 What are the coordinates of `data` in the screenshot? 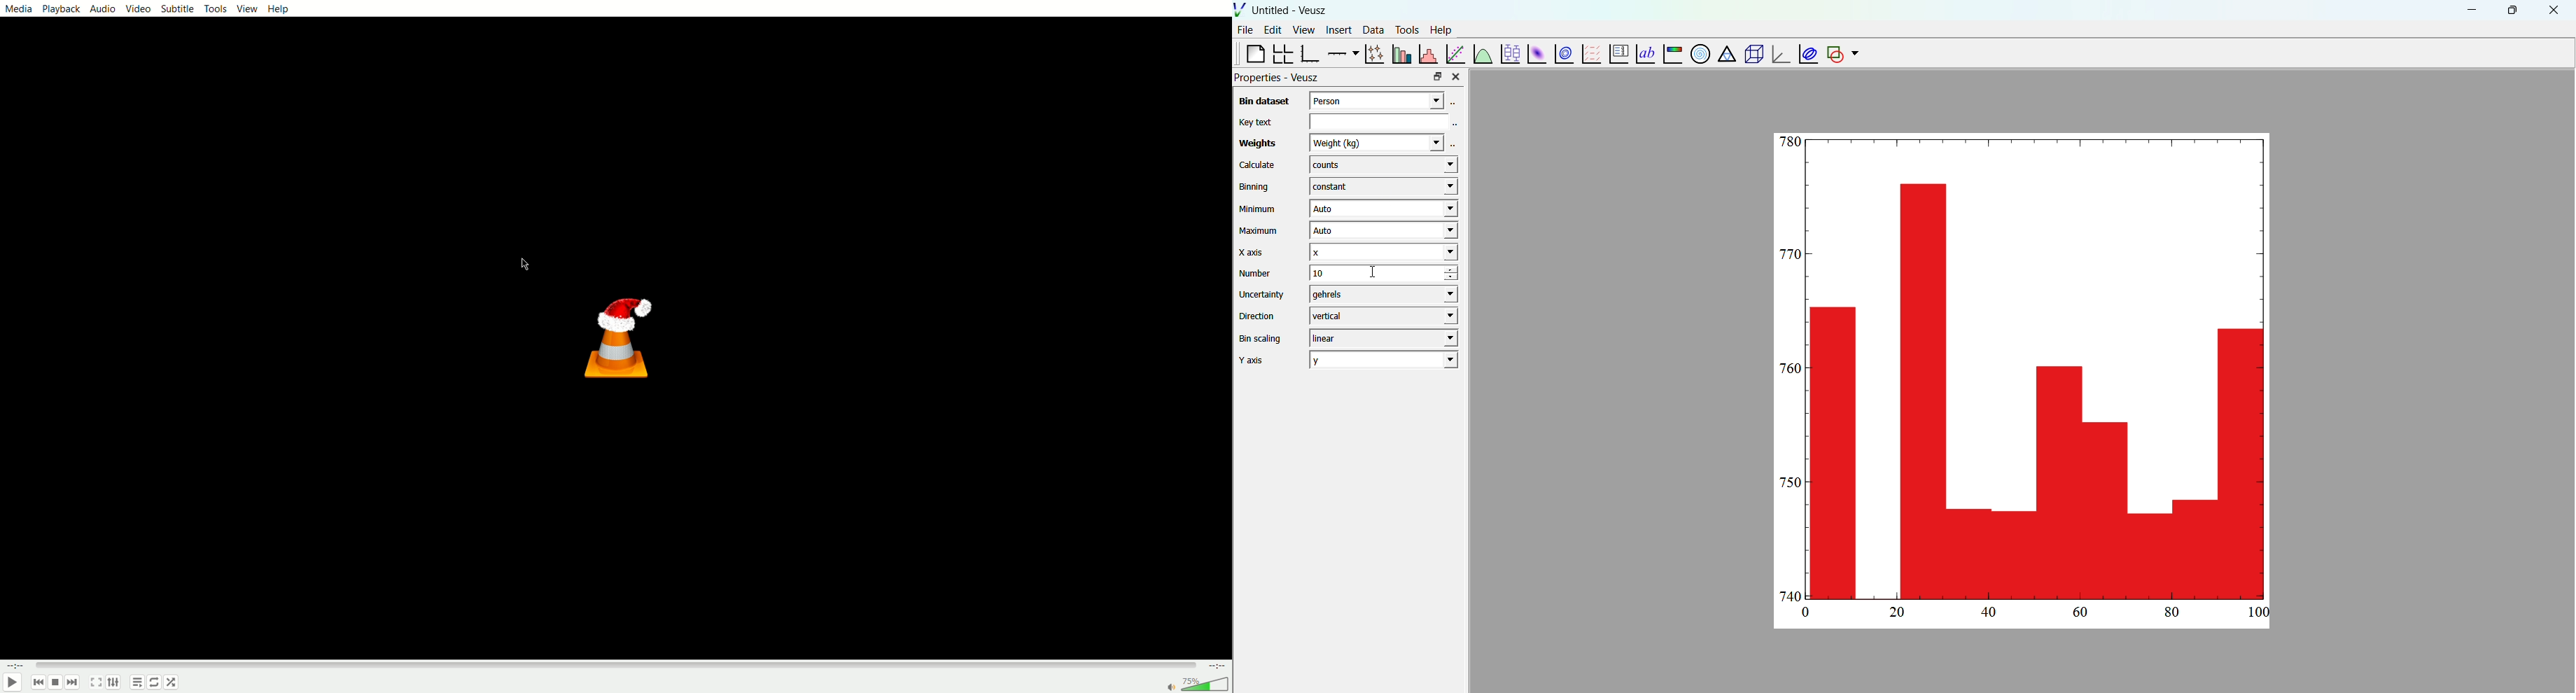 It's located at (1371, 29).